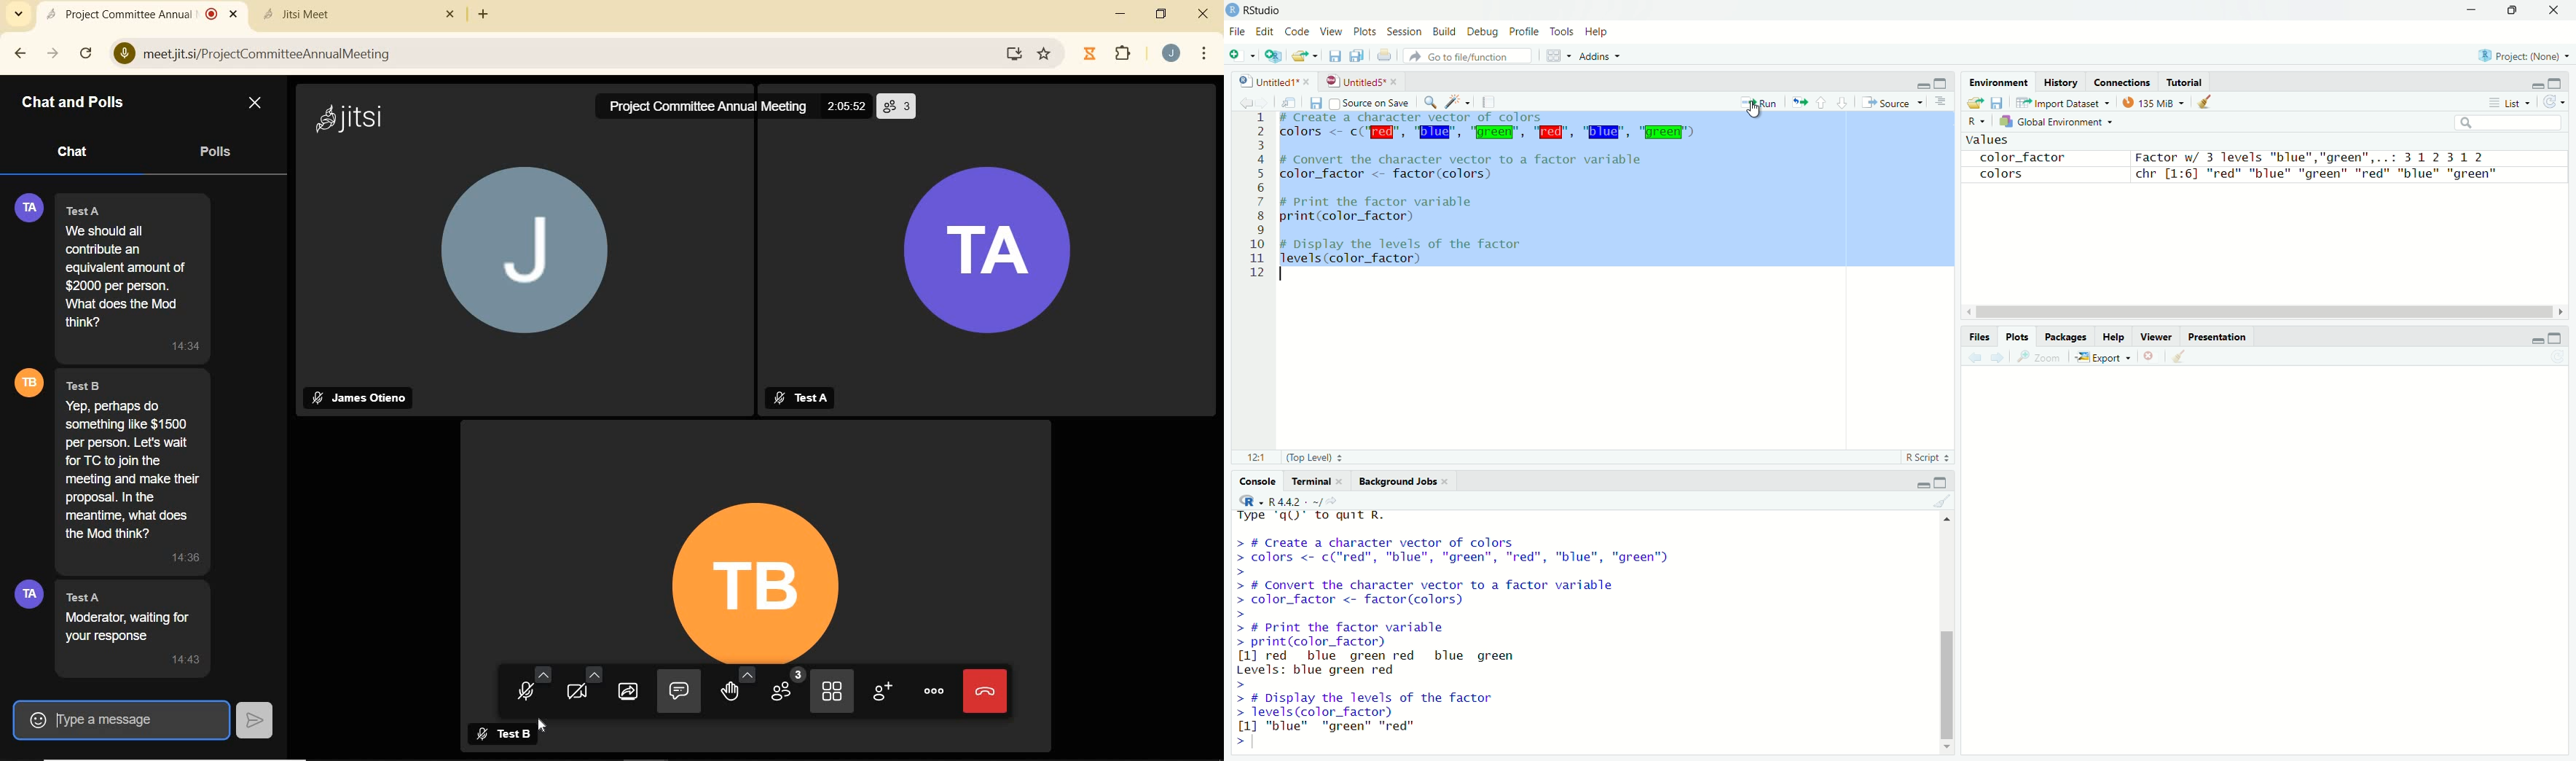  Describe the element at coordinates (2527, 56) in the screenshot. I see `project: (none)` at that location.